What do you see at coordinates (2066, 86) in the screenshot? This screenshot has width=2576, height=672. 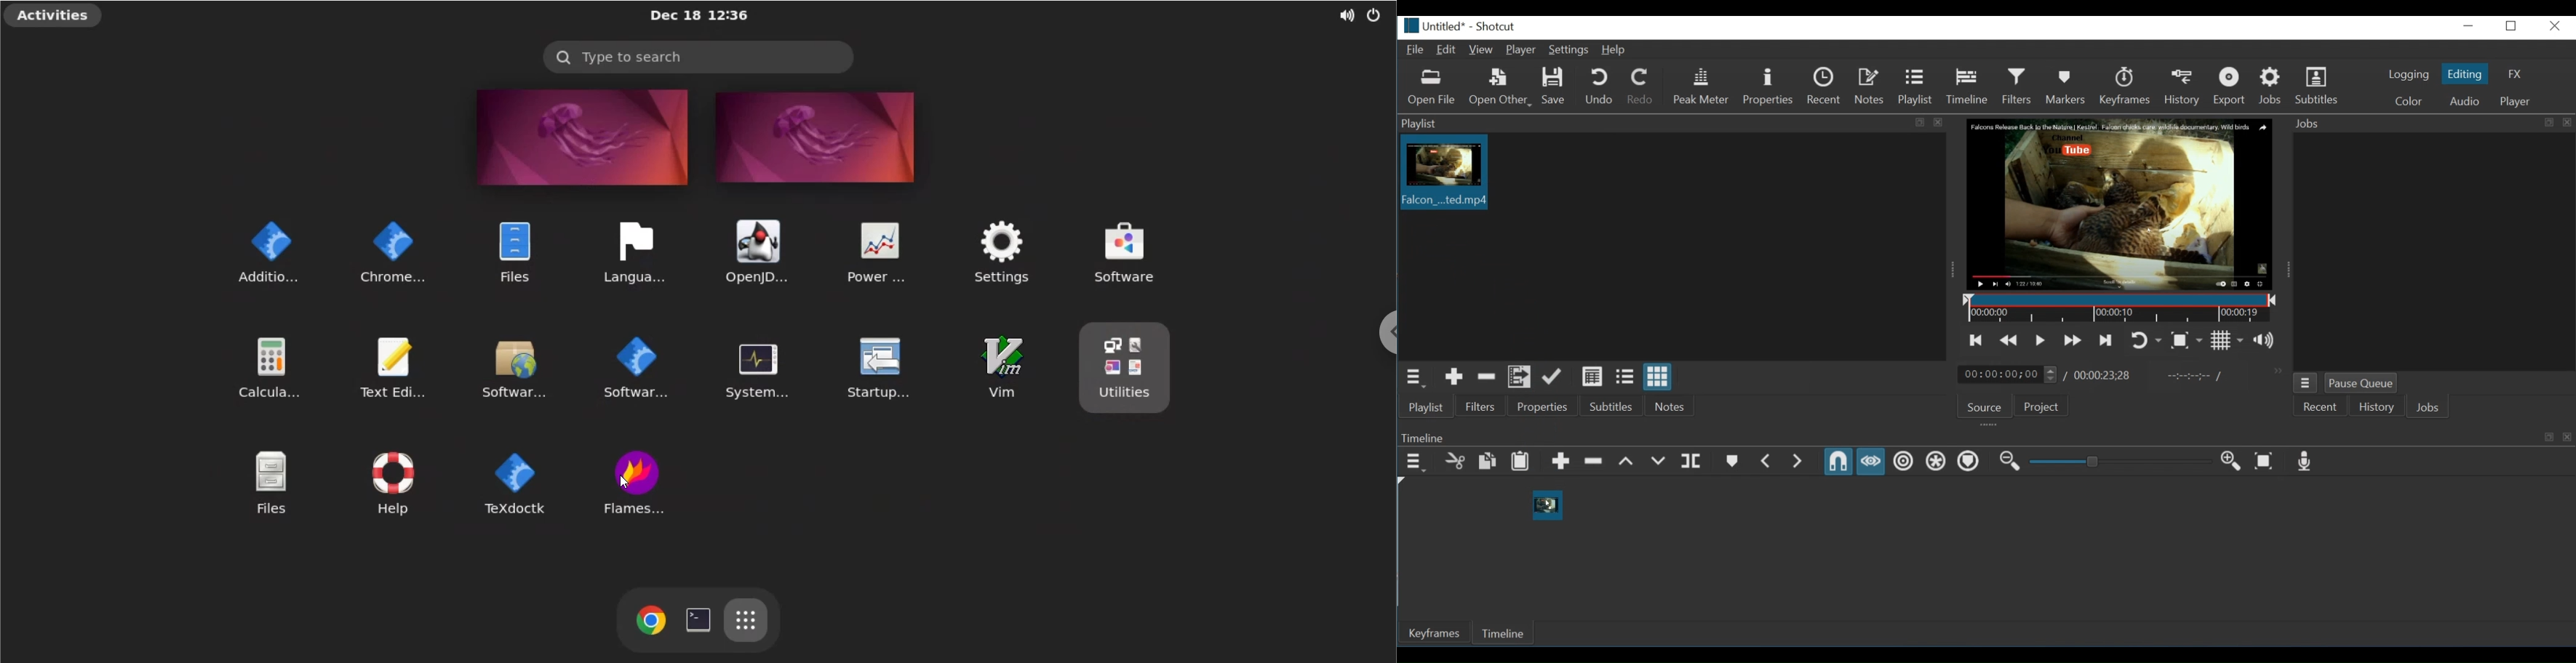 I see `Markers` at bounding box center [2066, 86].